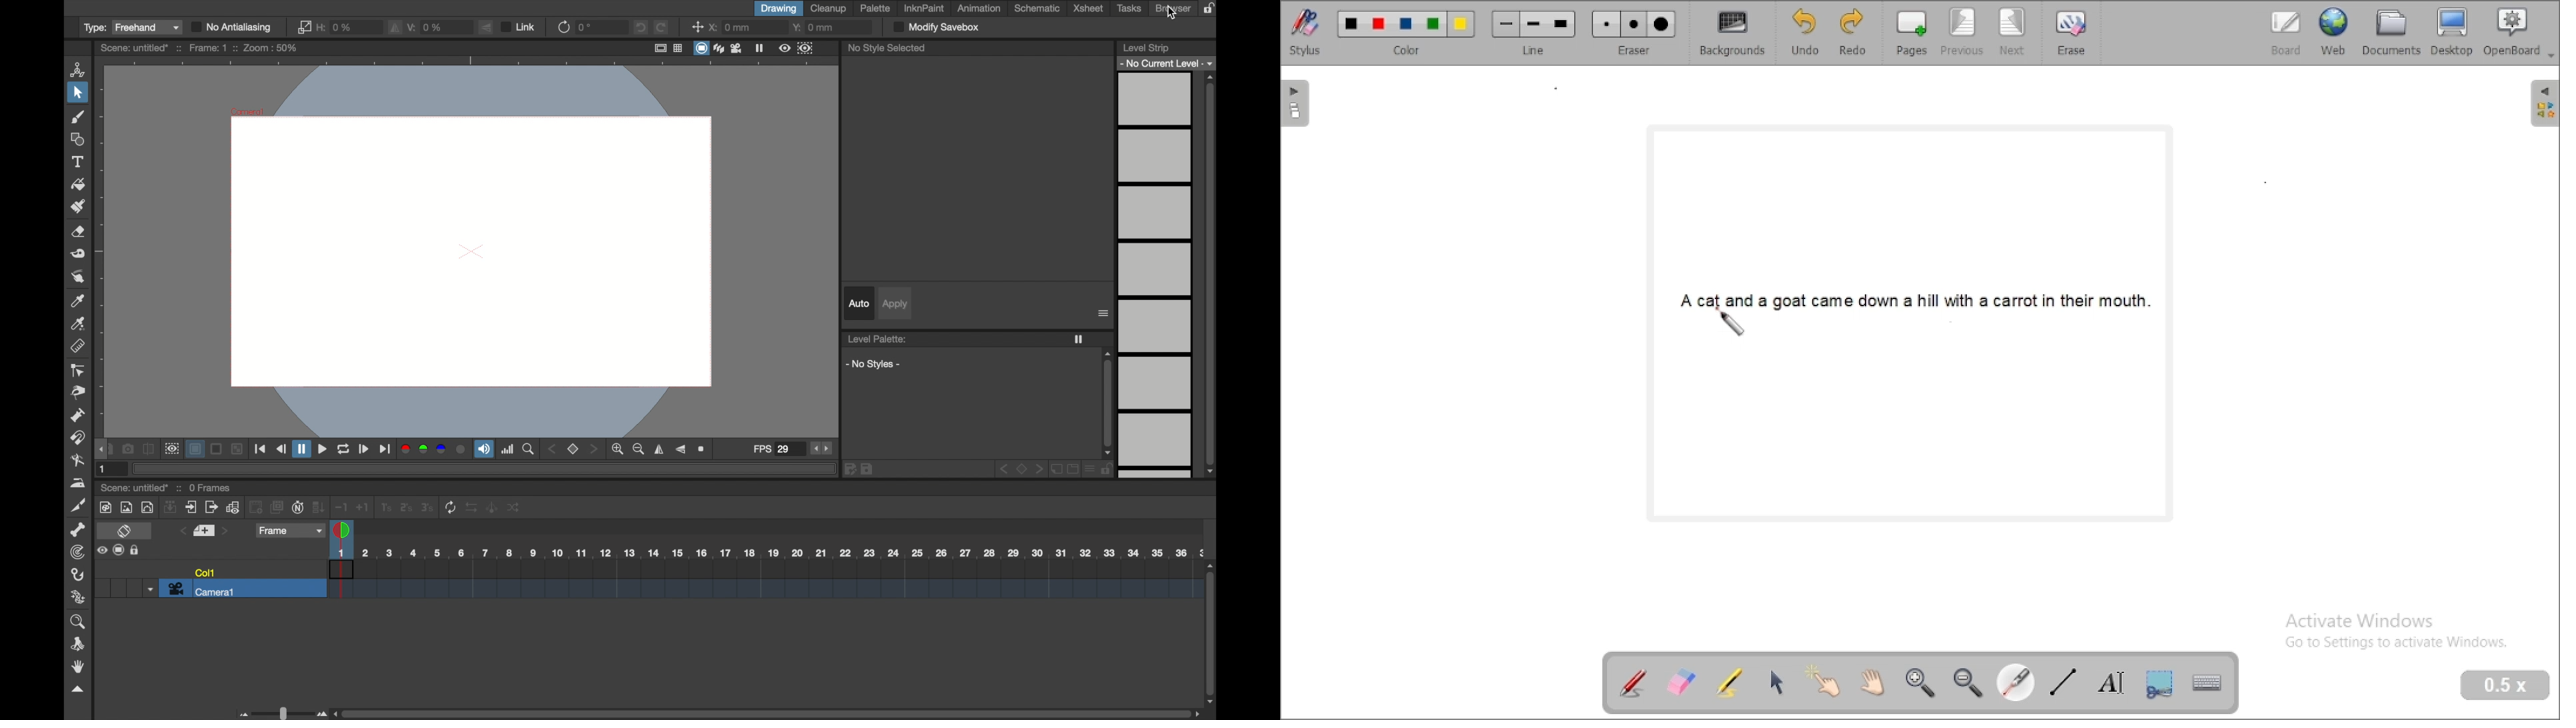 This screenshot has height=728, width=2576. I want to click on xsheet, so click(1088, 9).